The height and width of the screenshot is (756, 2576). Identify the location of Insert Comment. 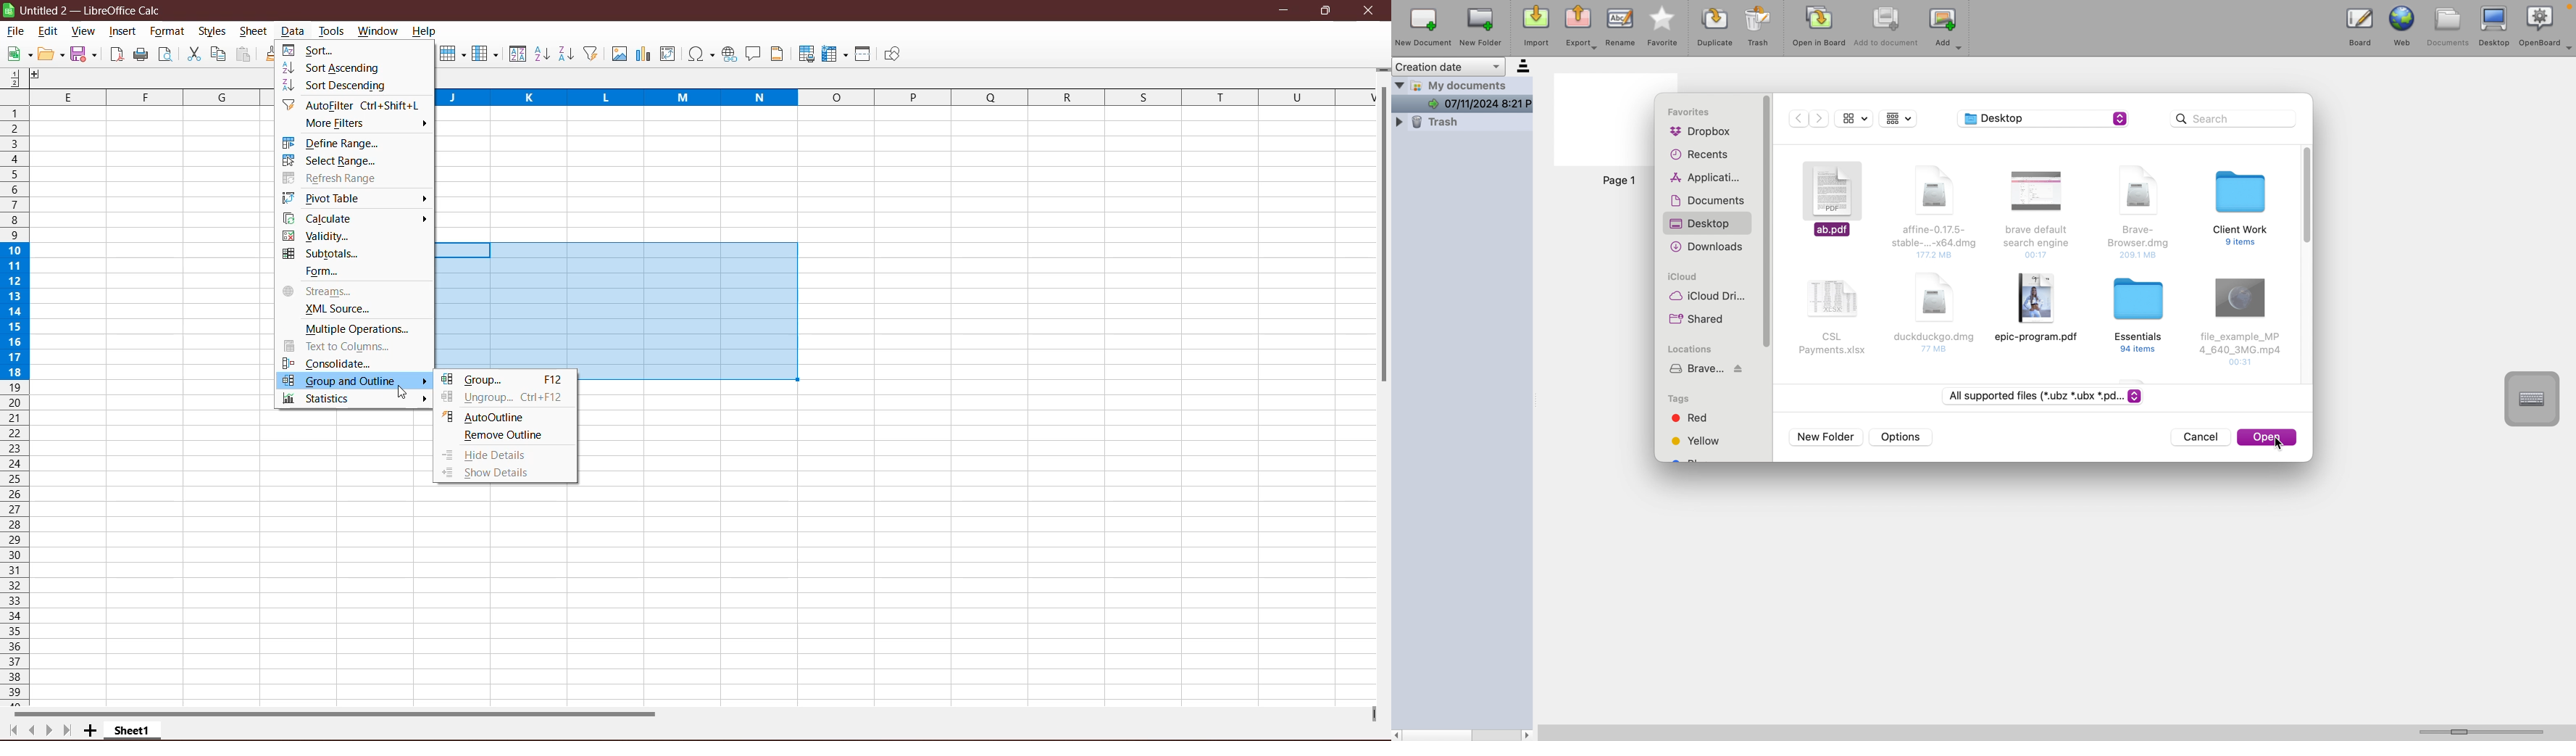
(754, 54).